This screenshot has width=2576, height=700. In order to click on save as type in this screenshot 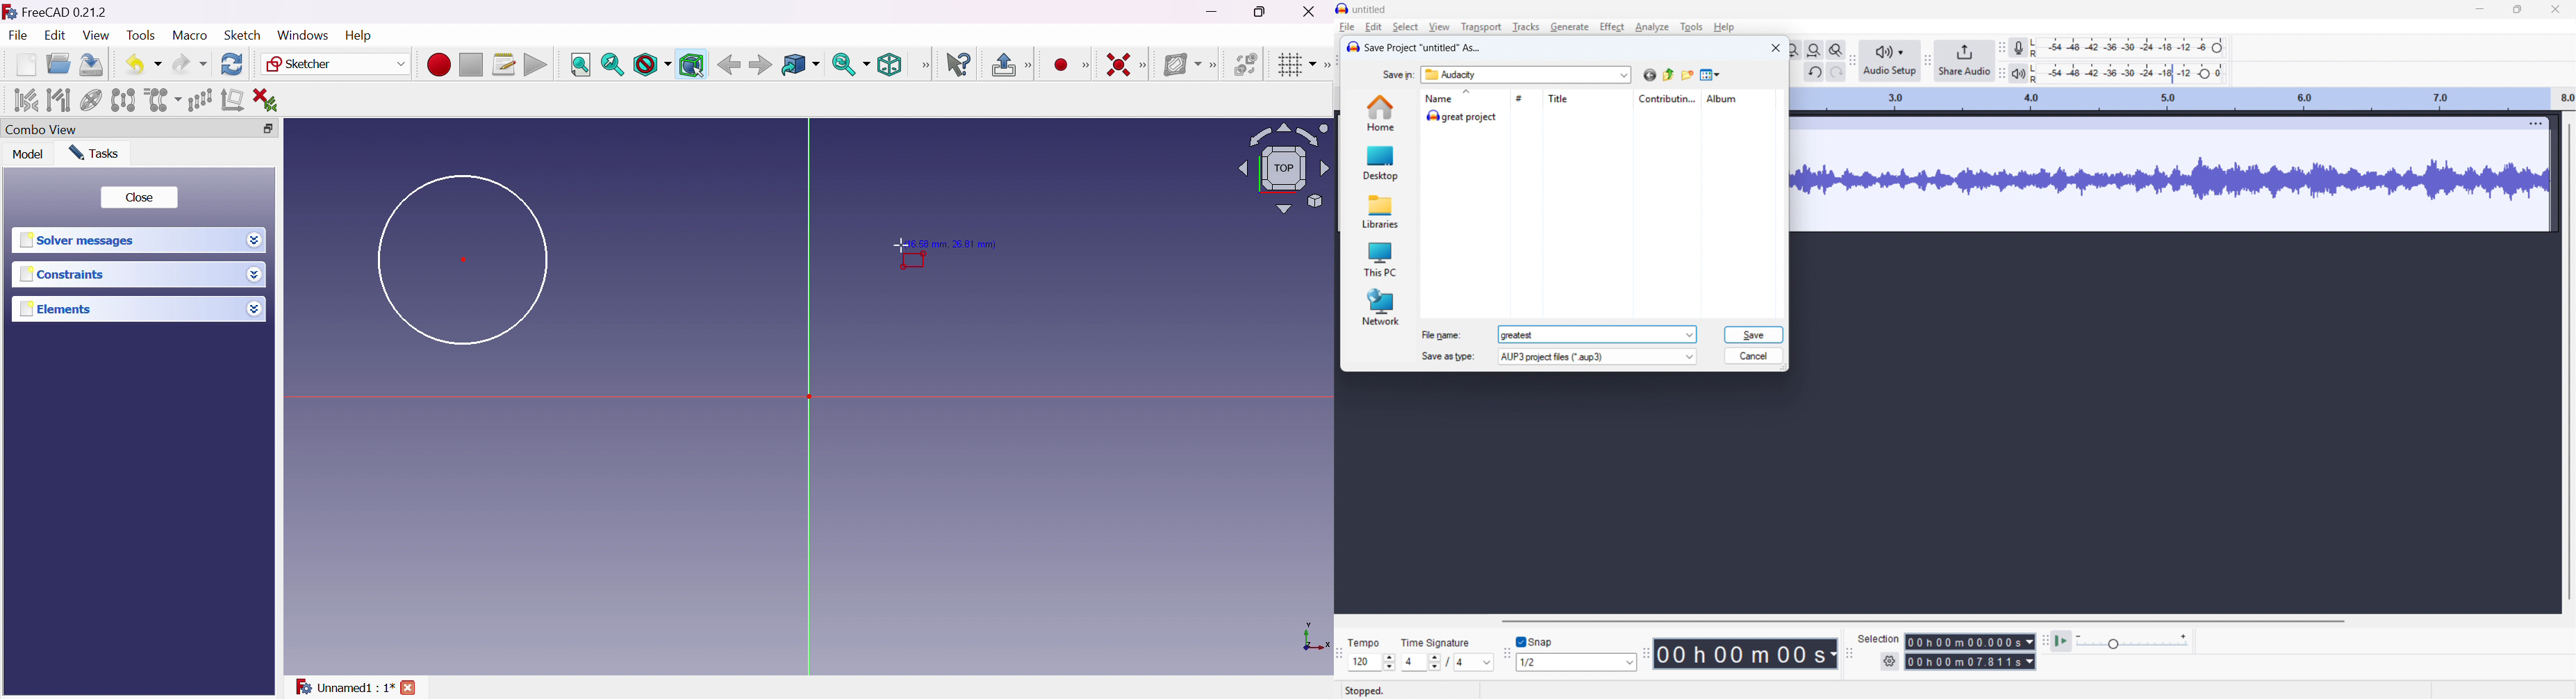, I will do `click(1597, 356)`.